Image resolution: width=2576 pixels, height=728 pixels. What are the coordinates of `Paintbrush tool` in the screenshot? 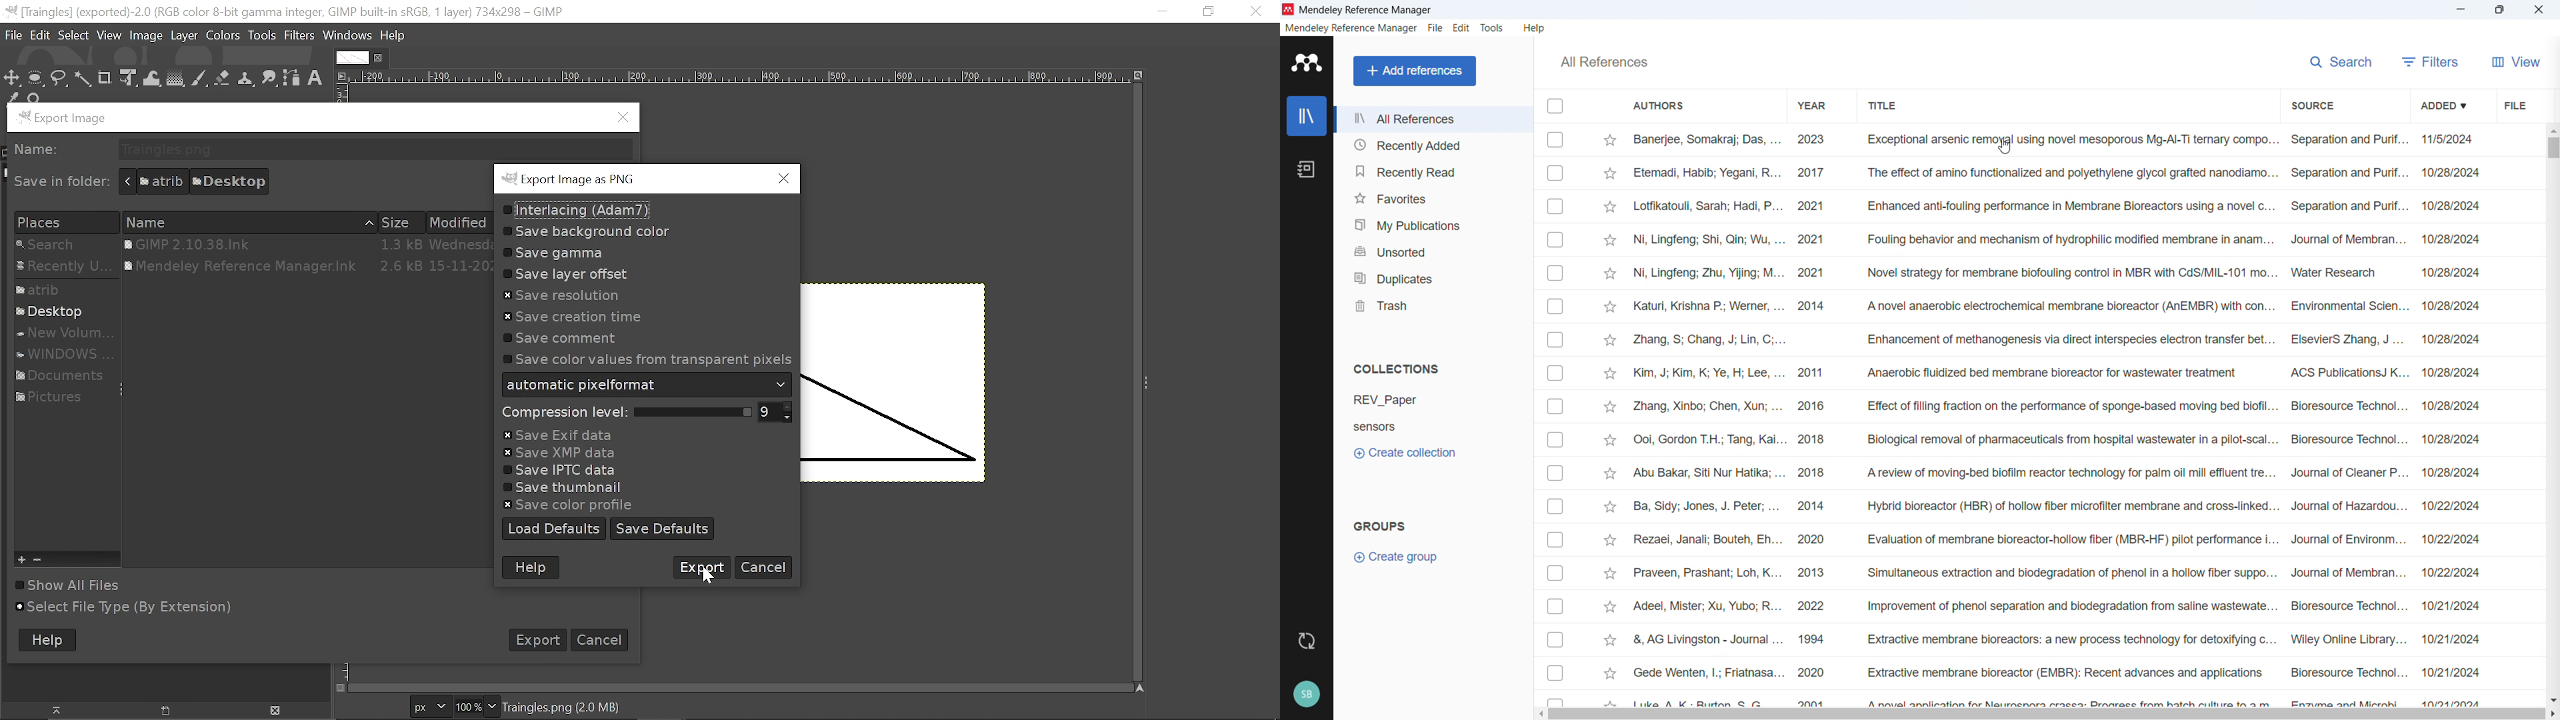 It's located at (200, 79).